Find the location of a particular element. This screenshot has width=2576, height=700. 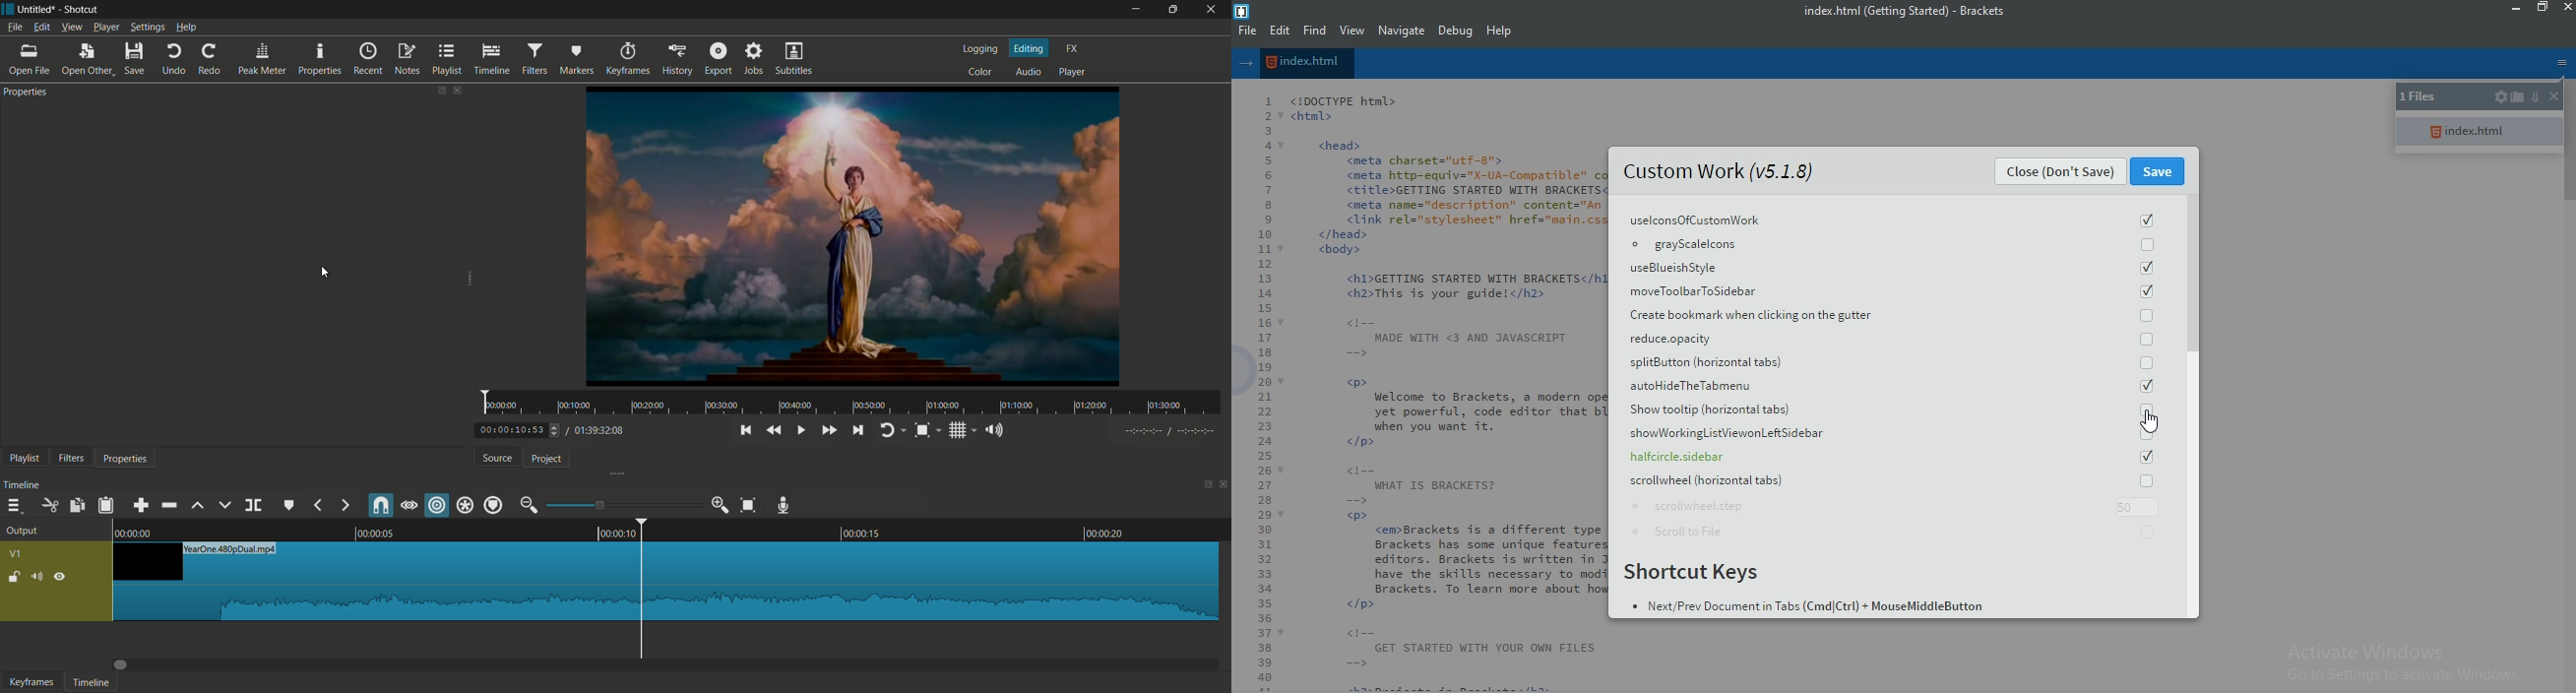

skip to the previous point is located at coordinates (745, 430).